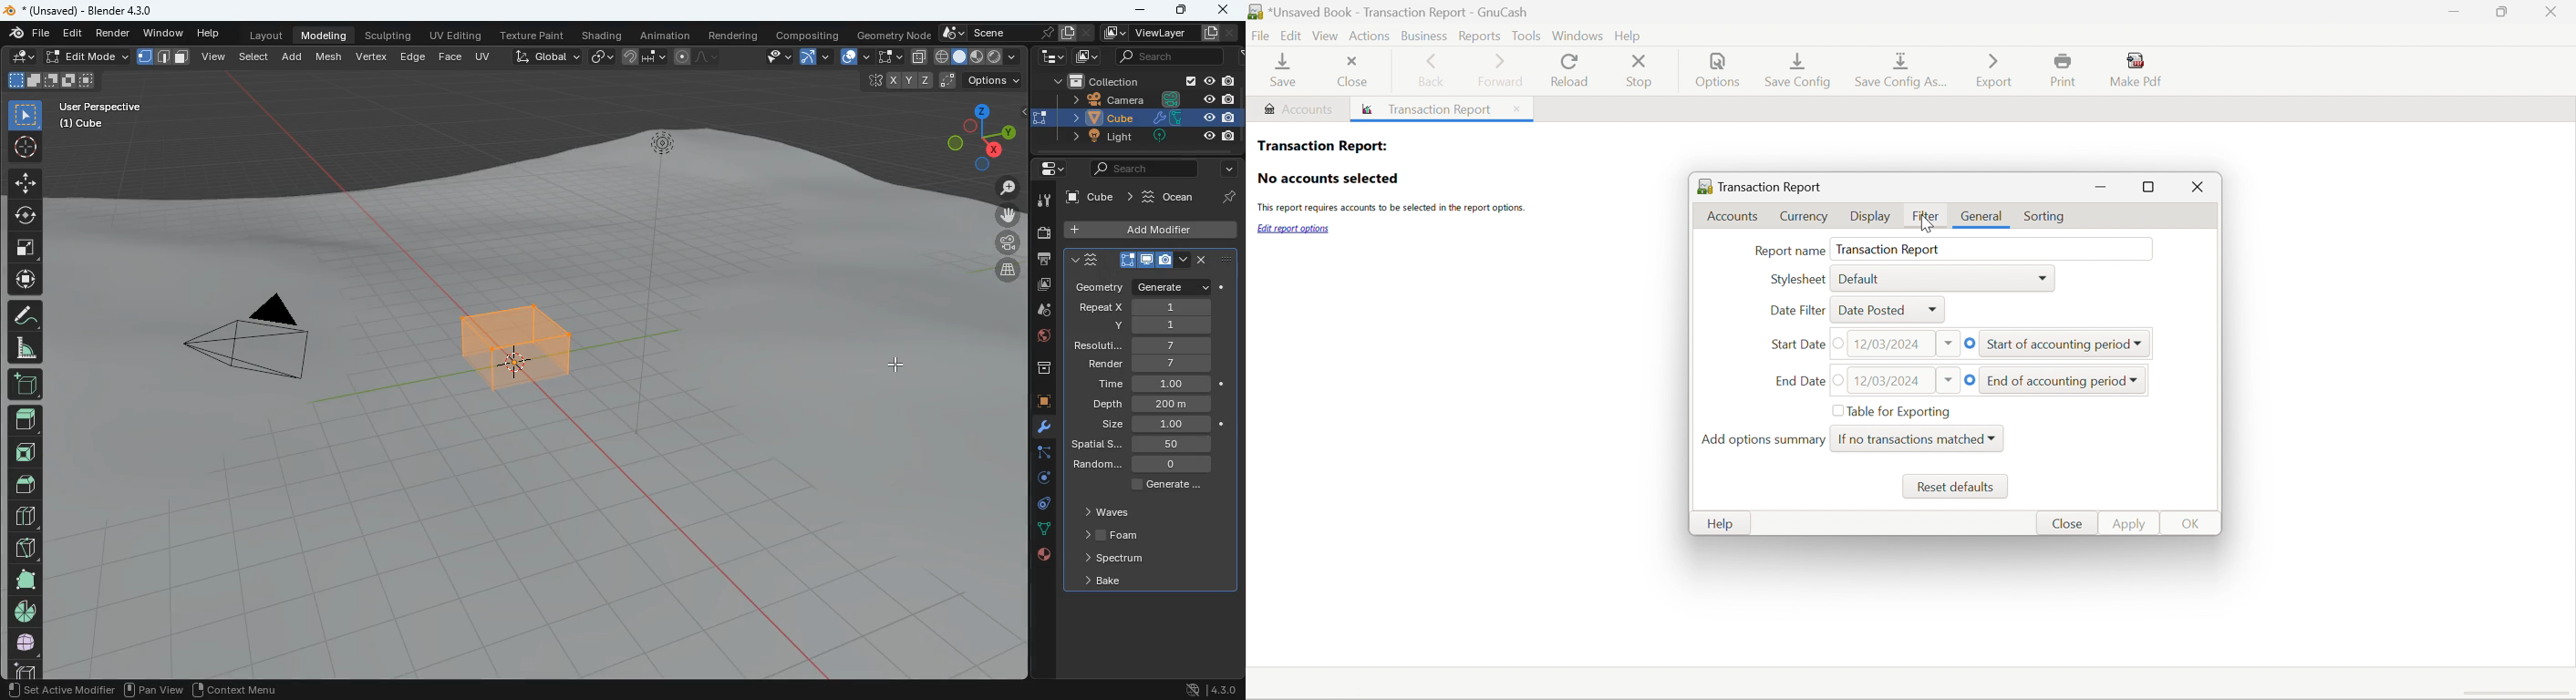 The image size is (2576, 700). I want to click on Drop Down, so click(1937, 311).